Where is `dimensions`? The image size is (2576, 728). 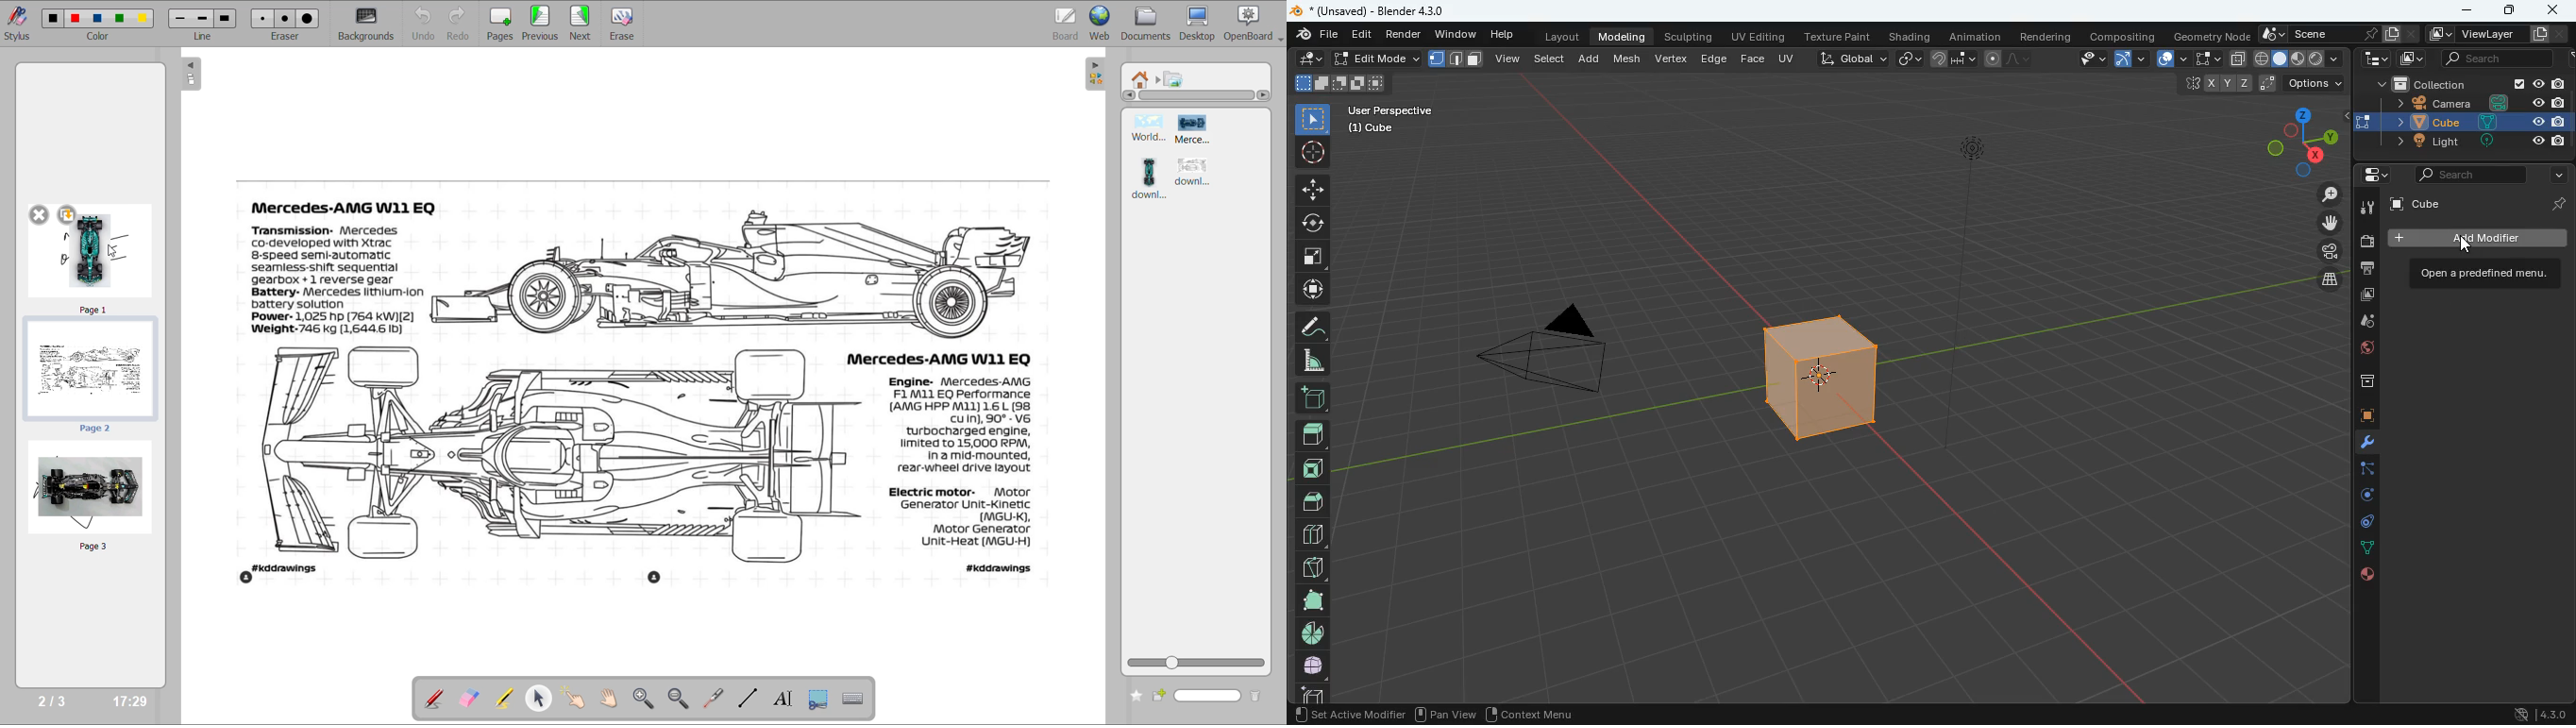 dimensions is located at coordinates (2294, 145).